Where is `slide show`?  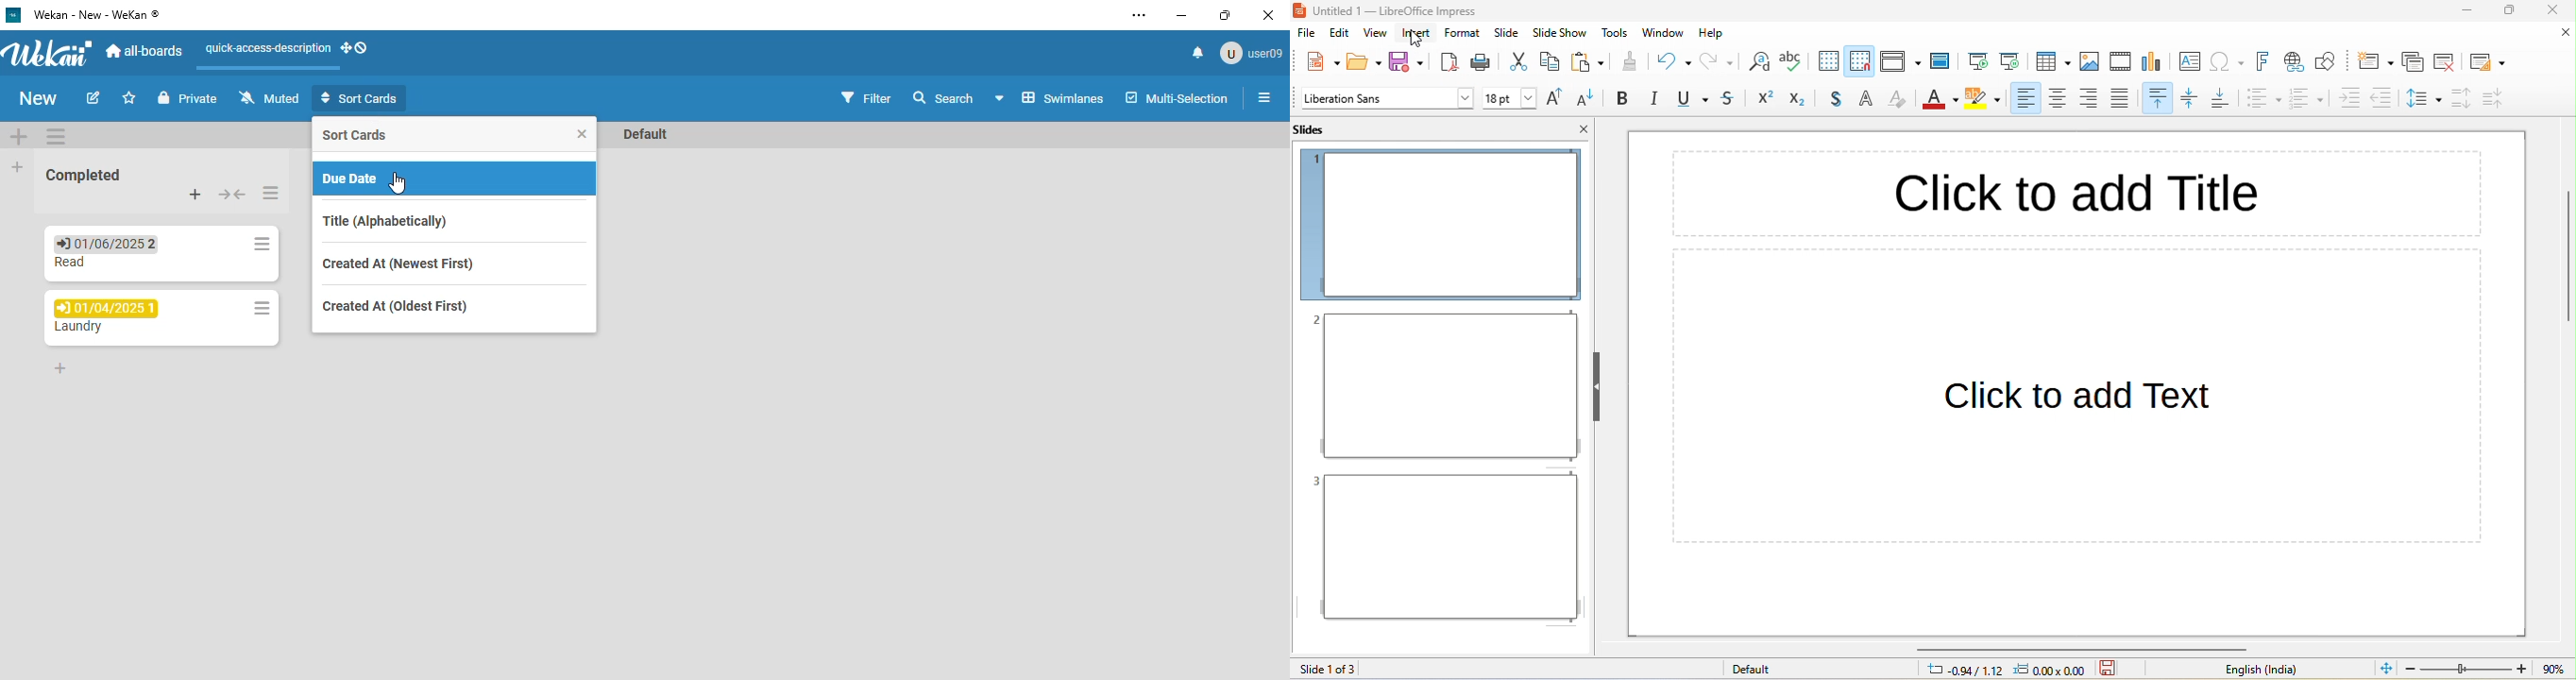 slide show is located at coordinates (1560, 33).